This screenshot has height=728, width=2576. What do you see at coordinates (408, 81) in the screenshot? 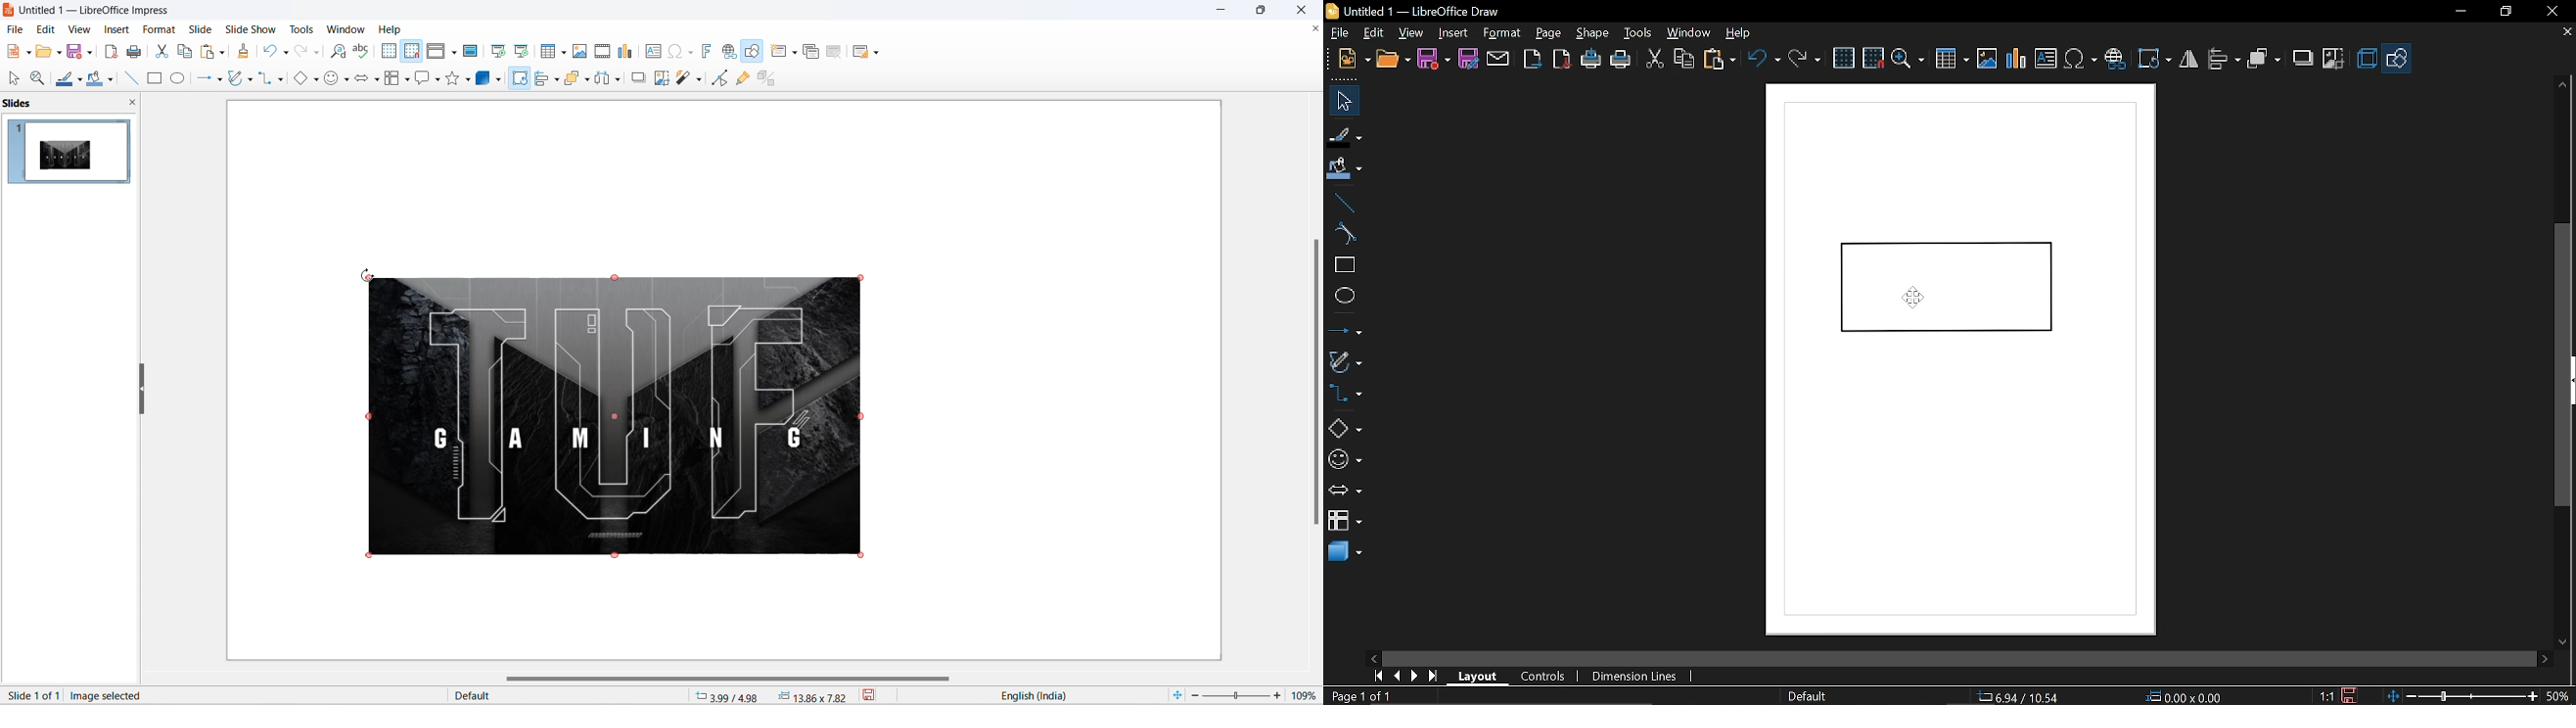
I see `flow chart options` at bounding box center [408, 81].